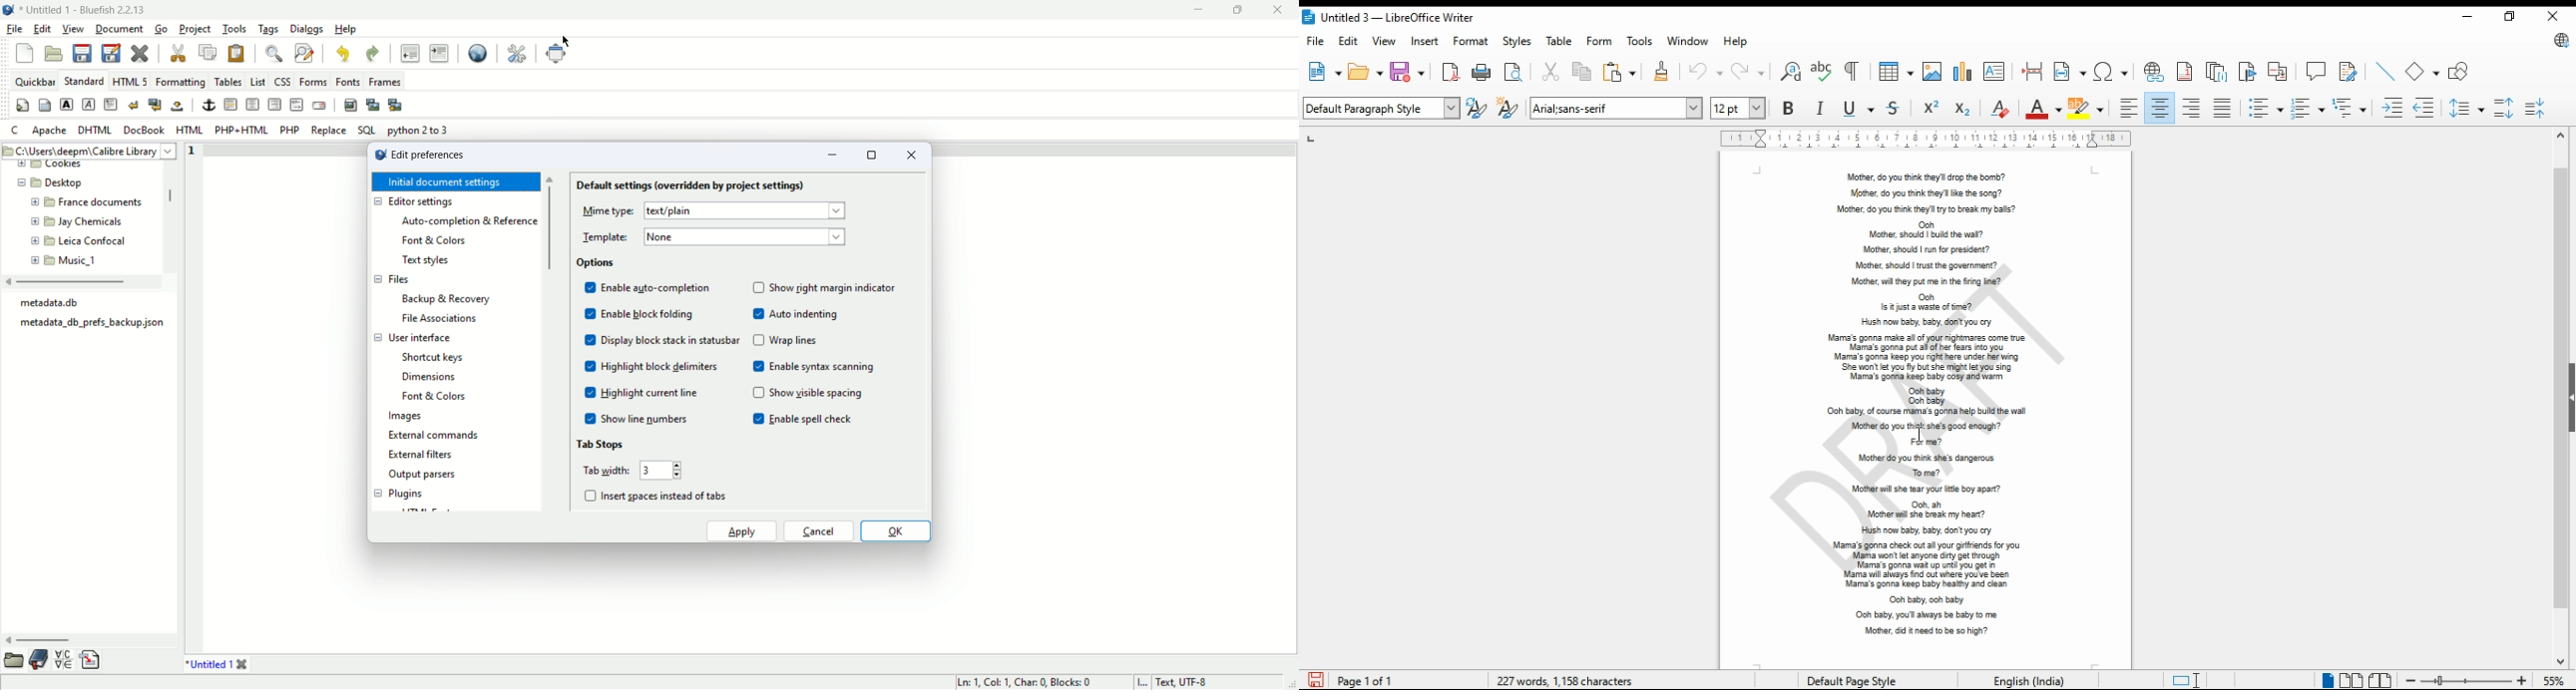 This screenshot has height=700, width=2576. I want to click on minimize, so click(2469, 16).